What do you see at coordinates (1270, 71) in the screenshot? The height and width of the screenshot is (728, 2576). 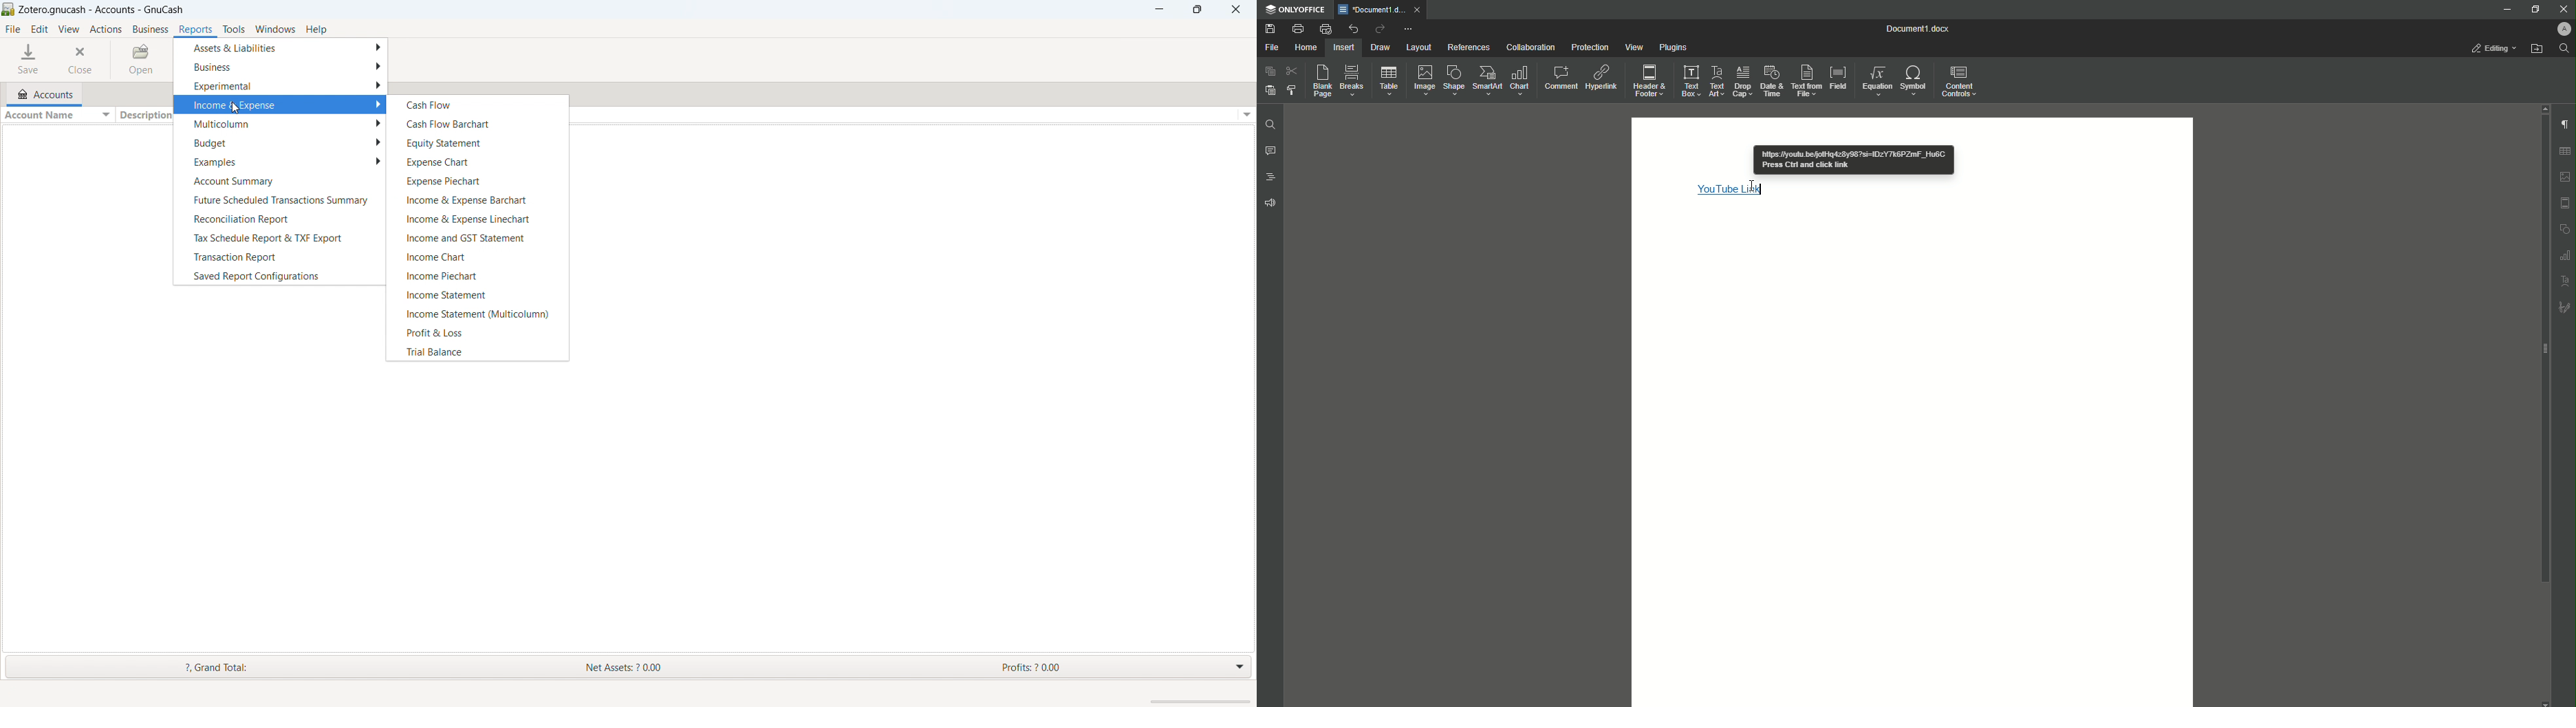 I see `Copy` at bounding box center [1270, 71].